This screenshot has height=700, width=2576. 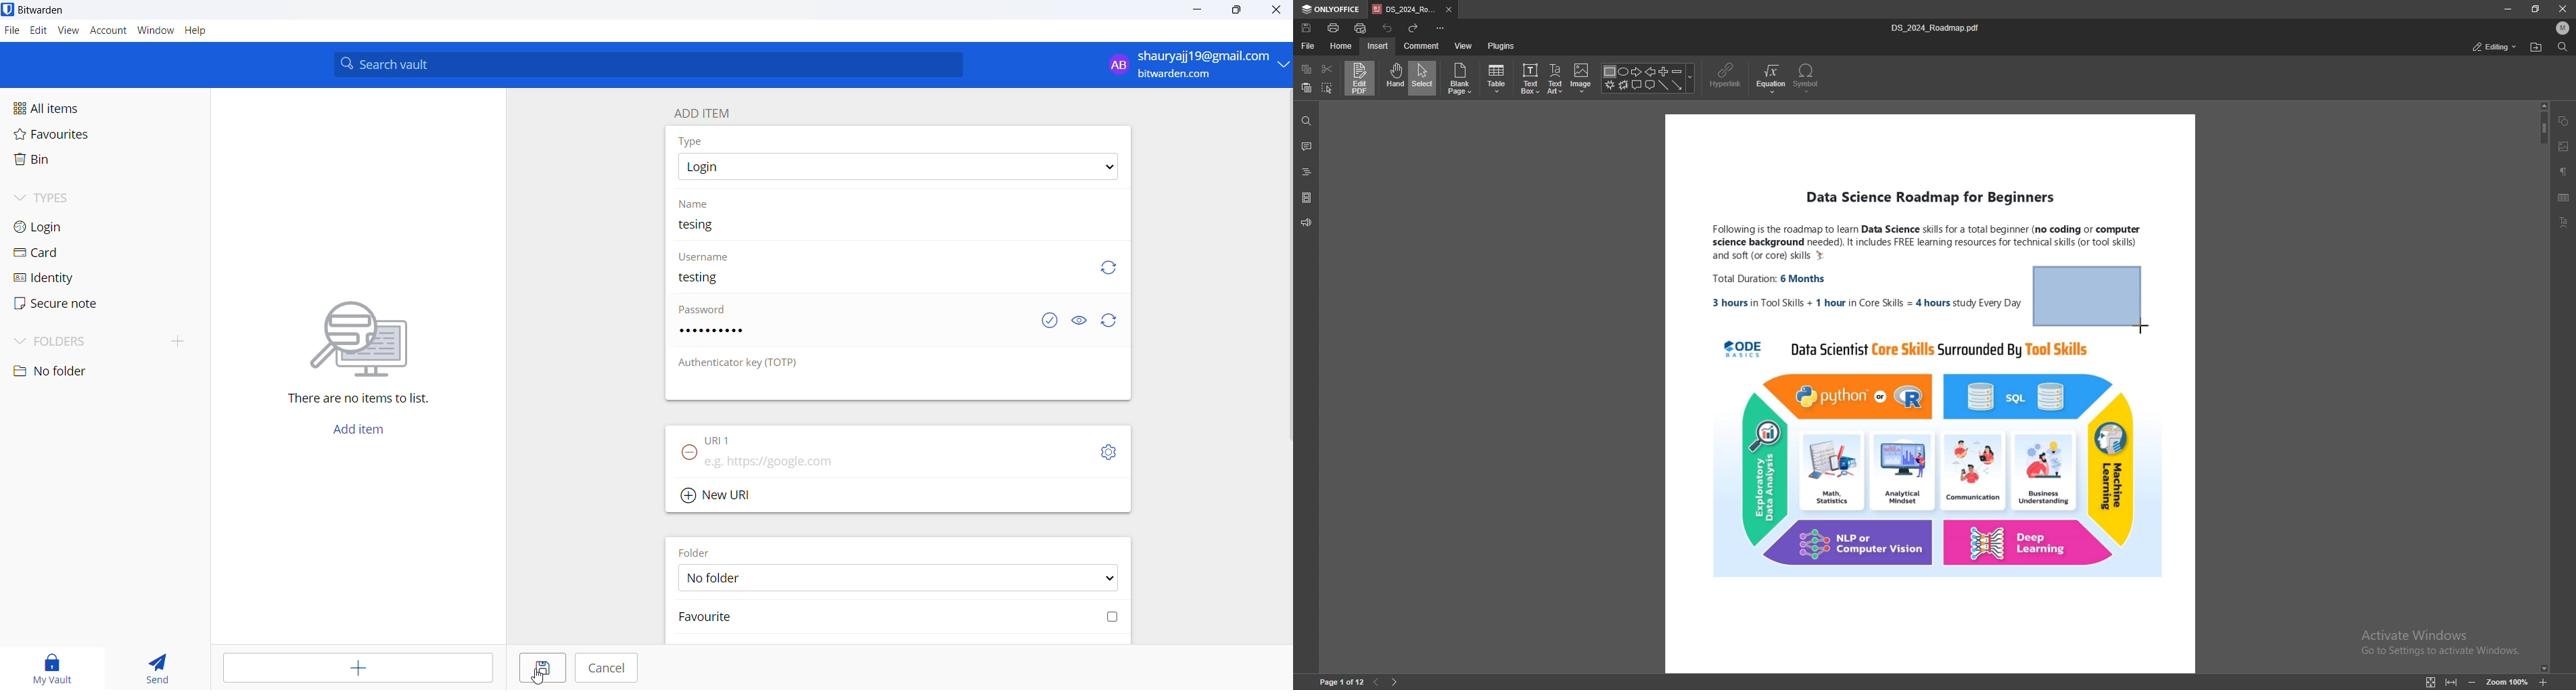 What do you see at coordinates (350, 400) in the screenshot?
I see `sentence mentioning that there are no items in vault l` at bounding box center [350, 400].